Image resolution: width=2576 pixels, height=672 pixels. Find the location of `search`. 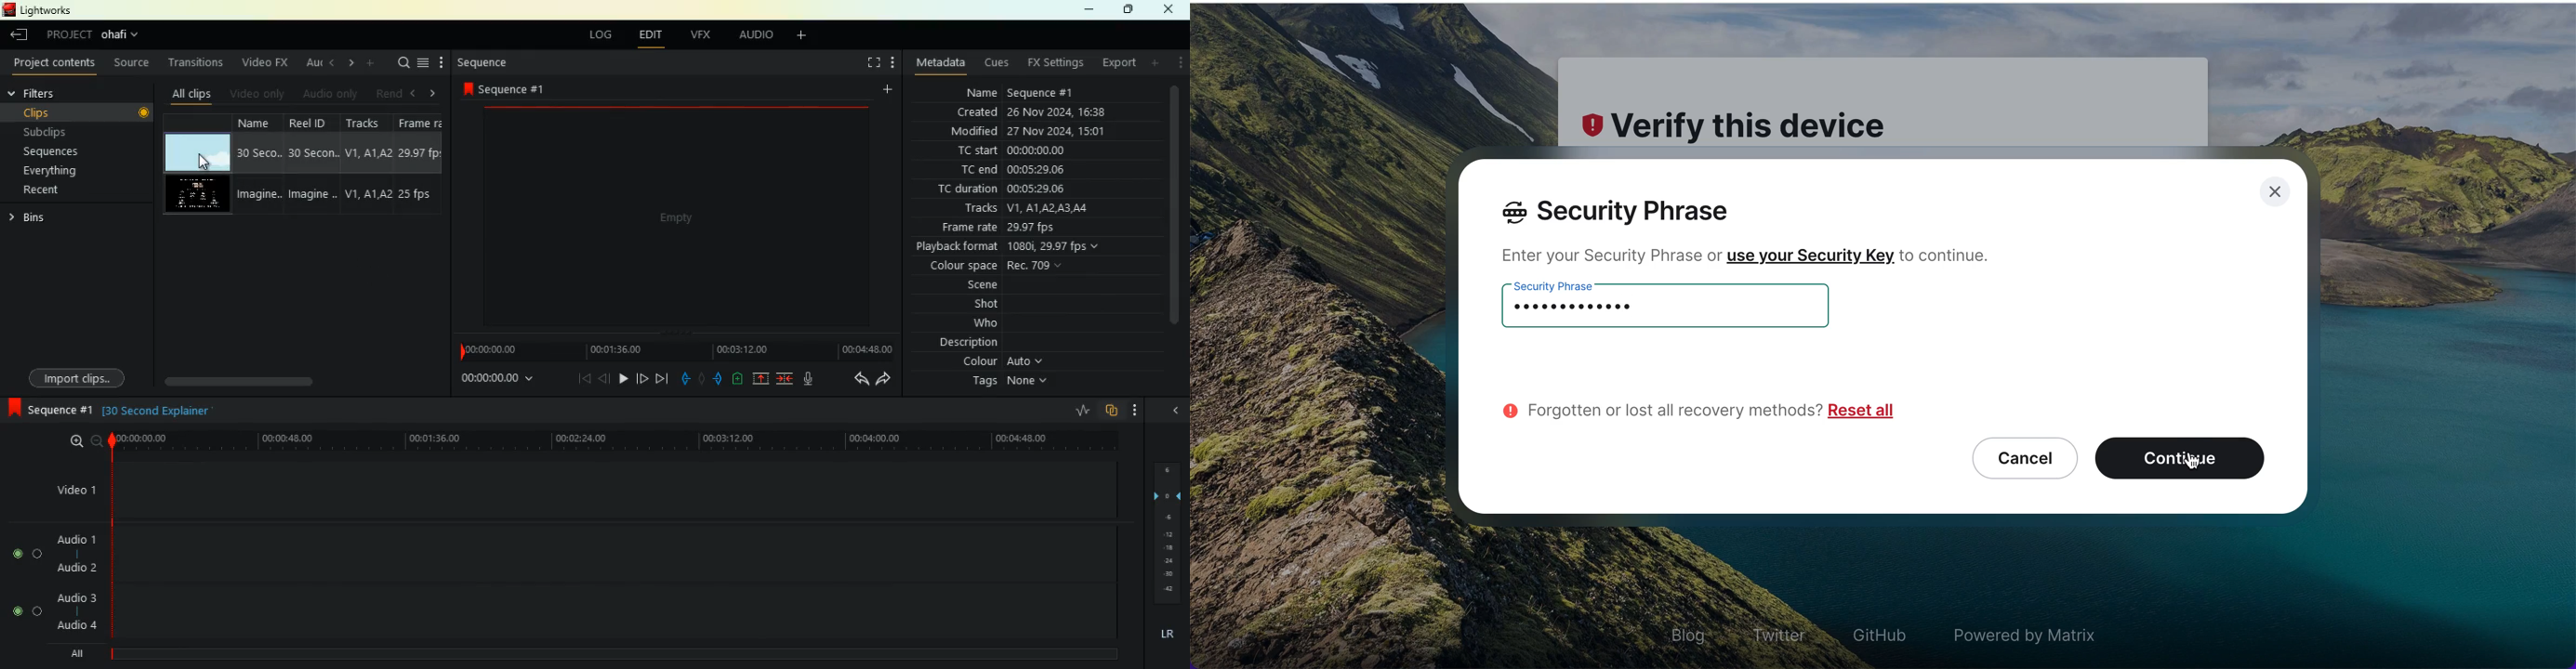

search is located at coordinates (403, 64).